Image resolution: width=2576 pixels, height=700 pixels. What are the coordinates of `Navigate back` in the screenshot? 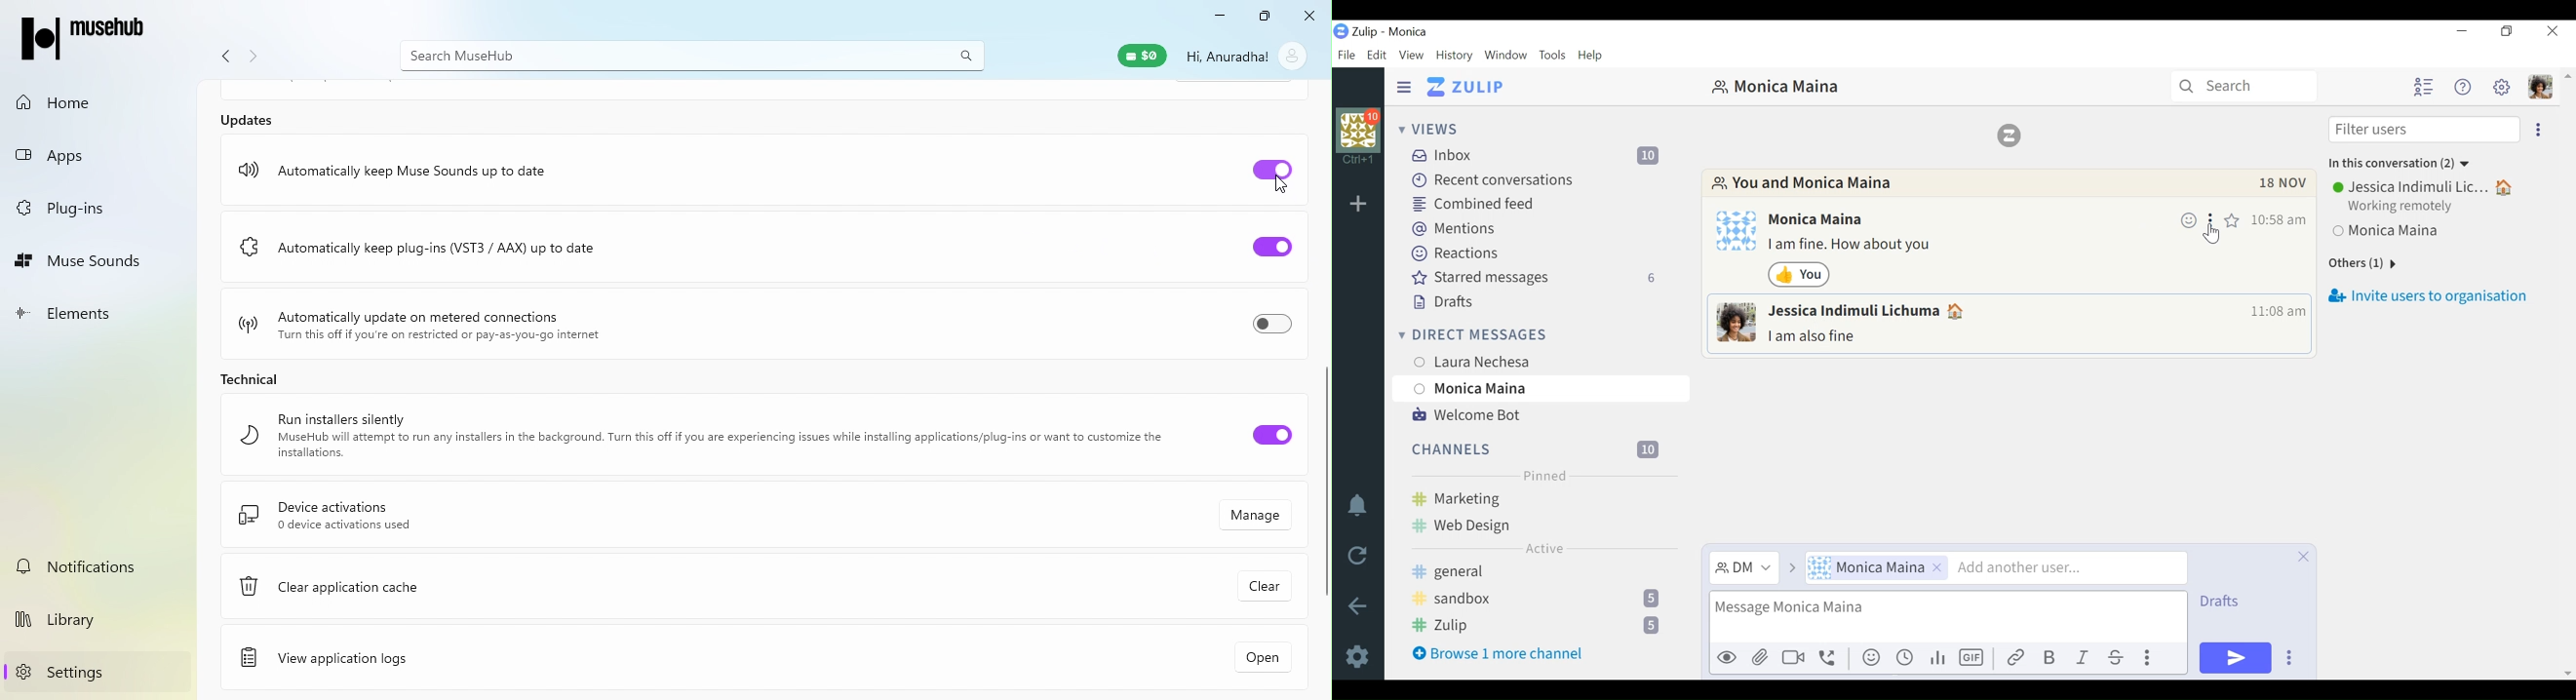 It's located at (225, 58).